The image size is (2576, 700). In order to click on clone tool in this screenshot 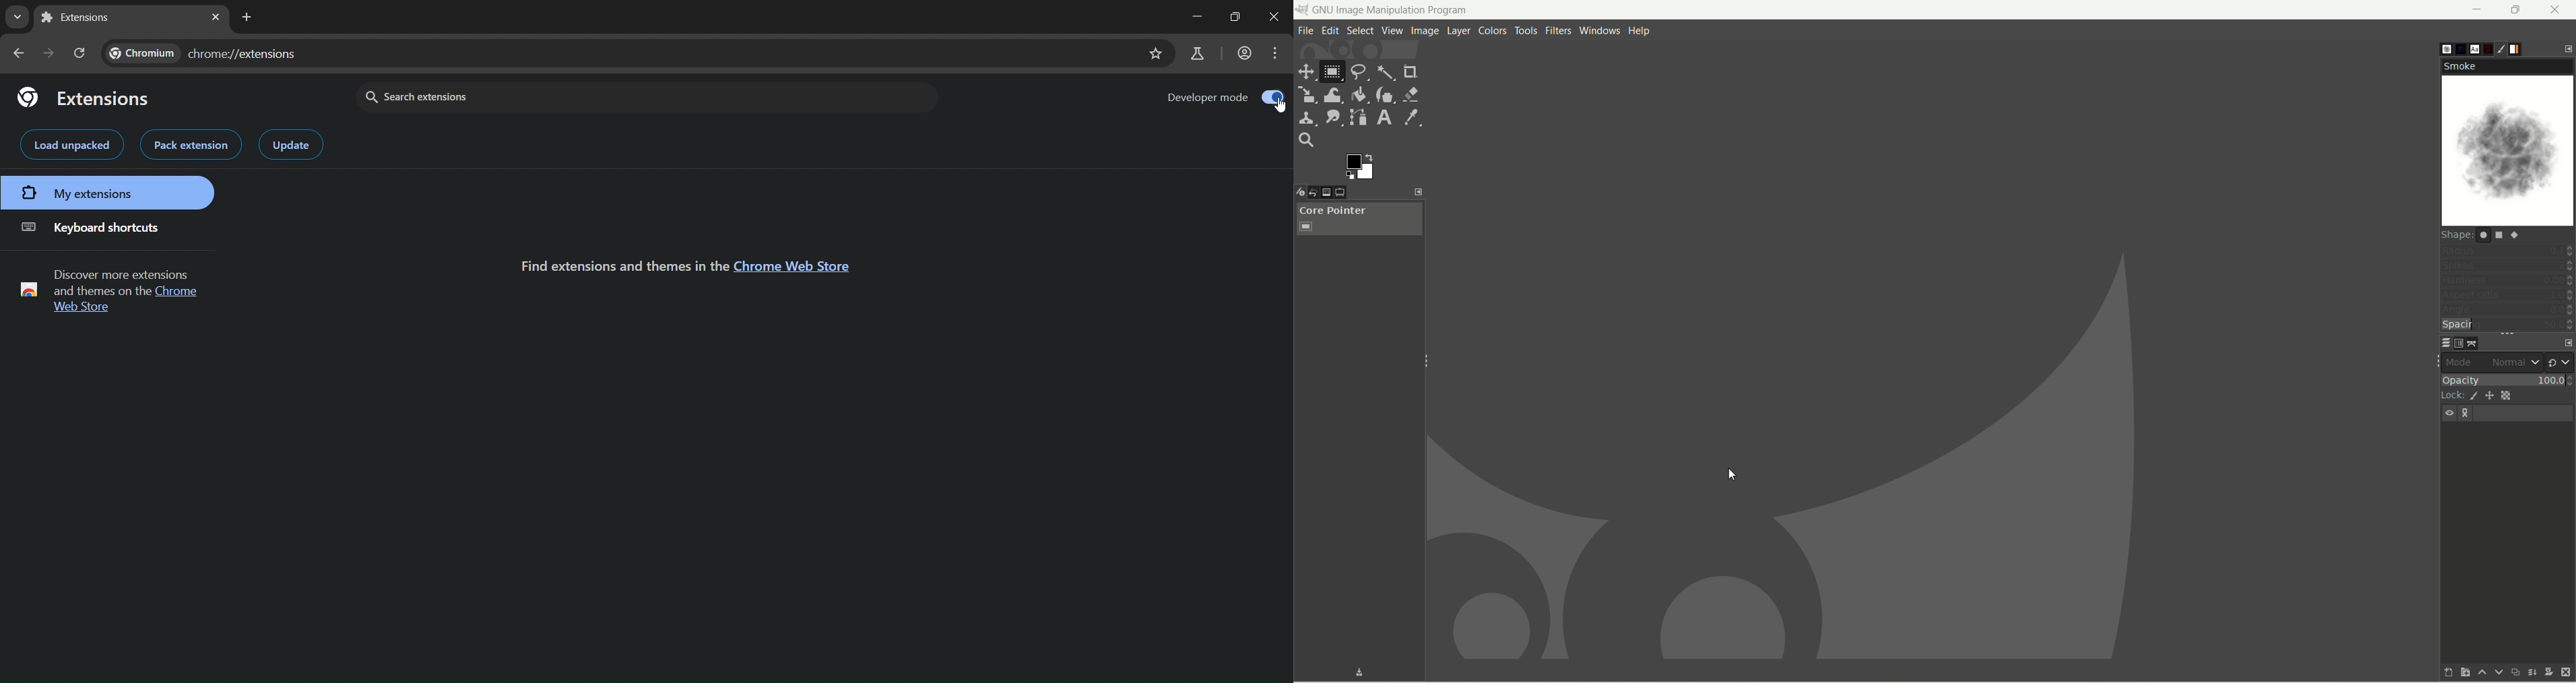, I will do `click(1307, 119)`.